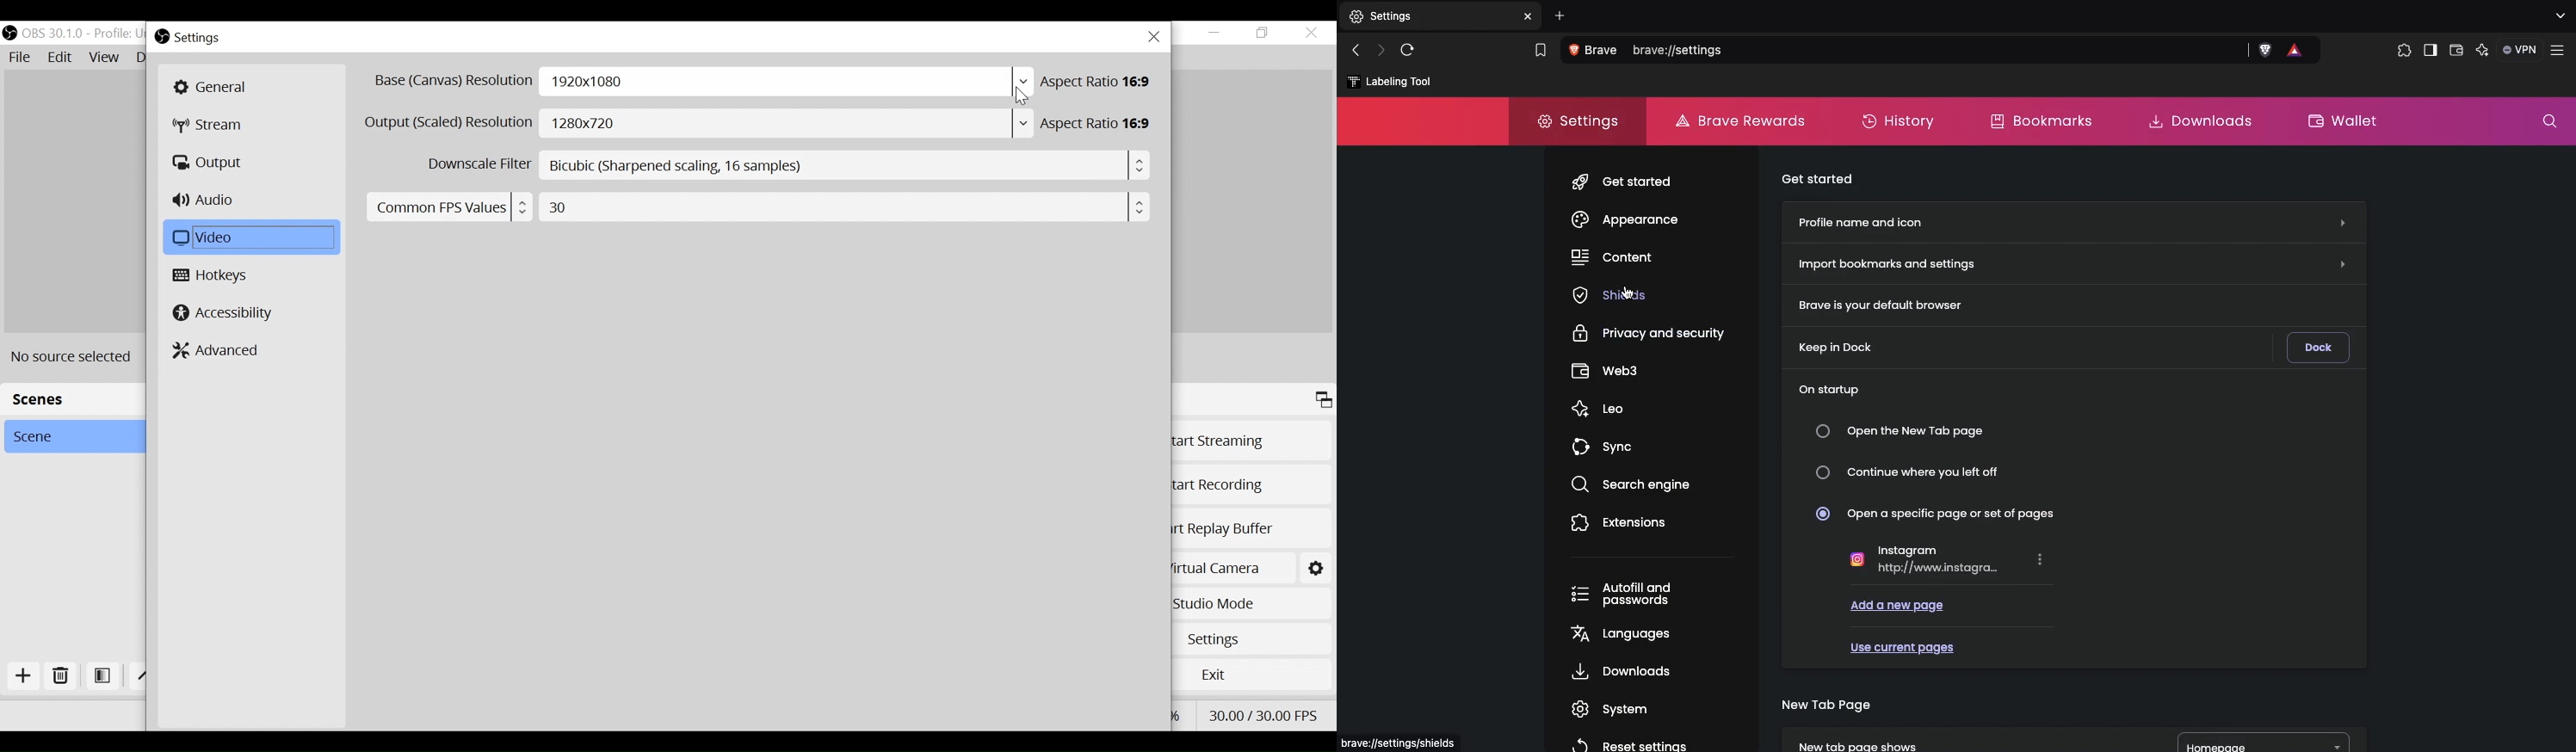 The height and width of the screenshot is (756, 2576). I want to click on Settings, so click(199, 38).